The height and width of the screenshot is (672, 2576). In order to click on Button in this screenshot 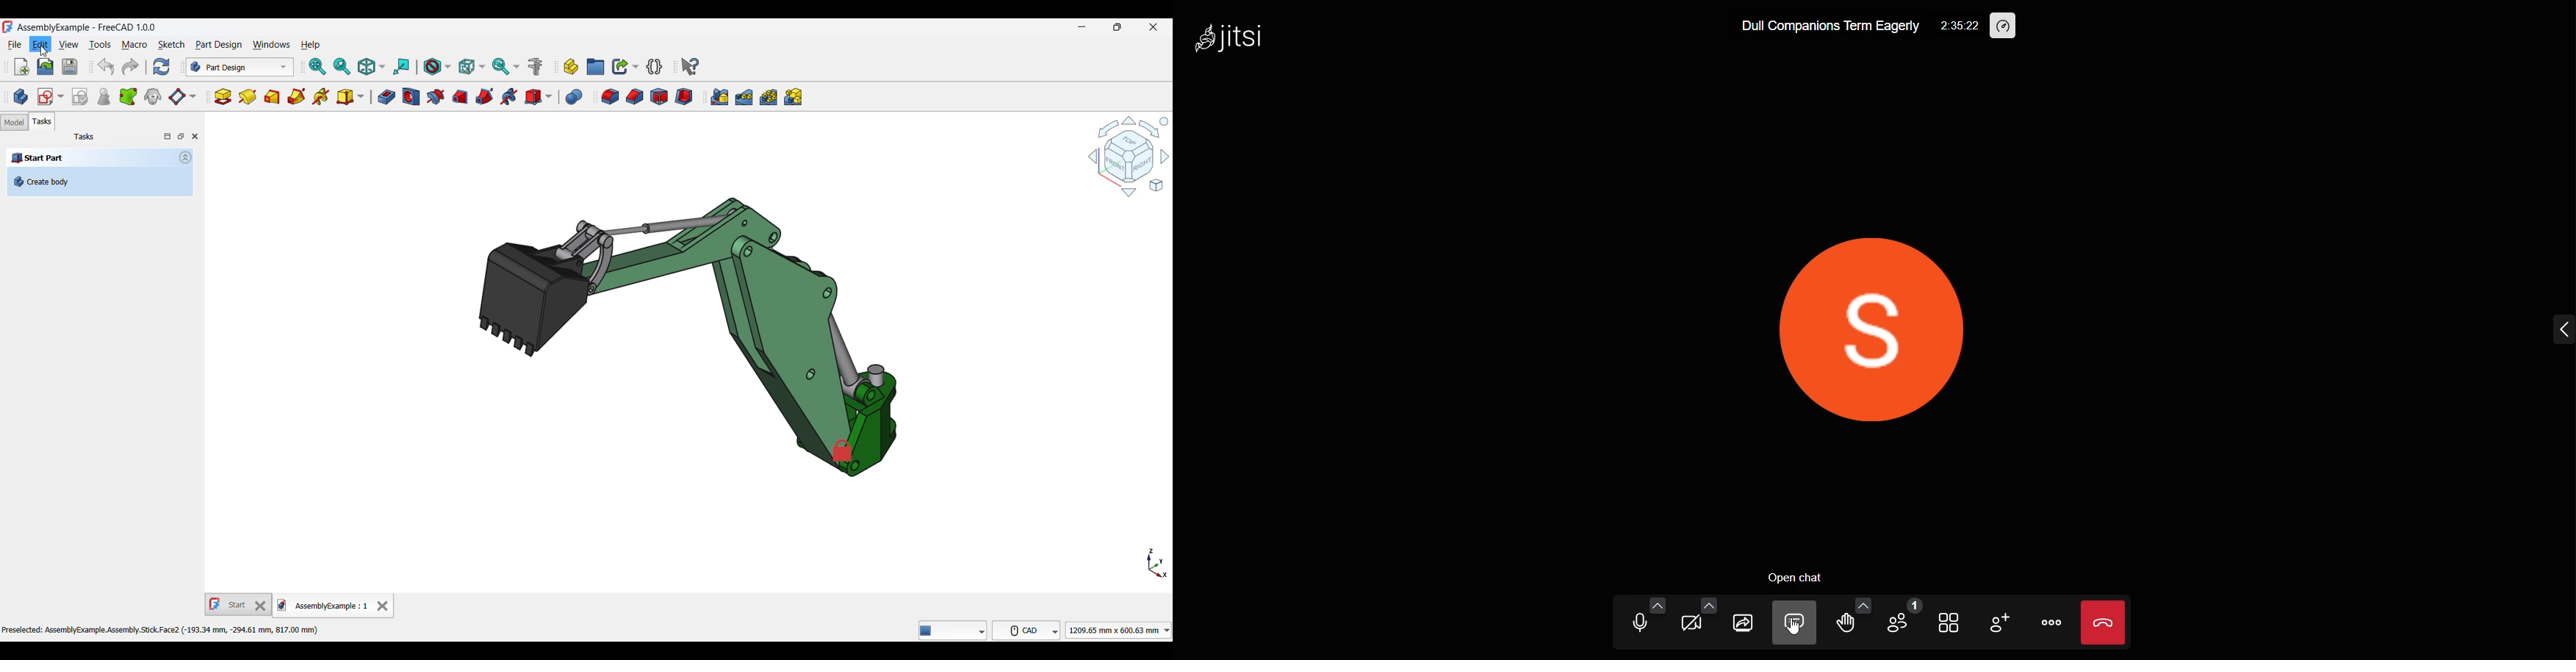, I will do `click(954, 630)`.